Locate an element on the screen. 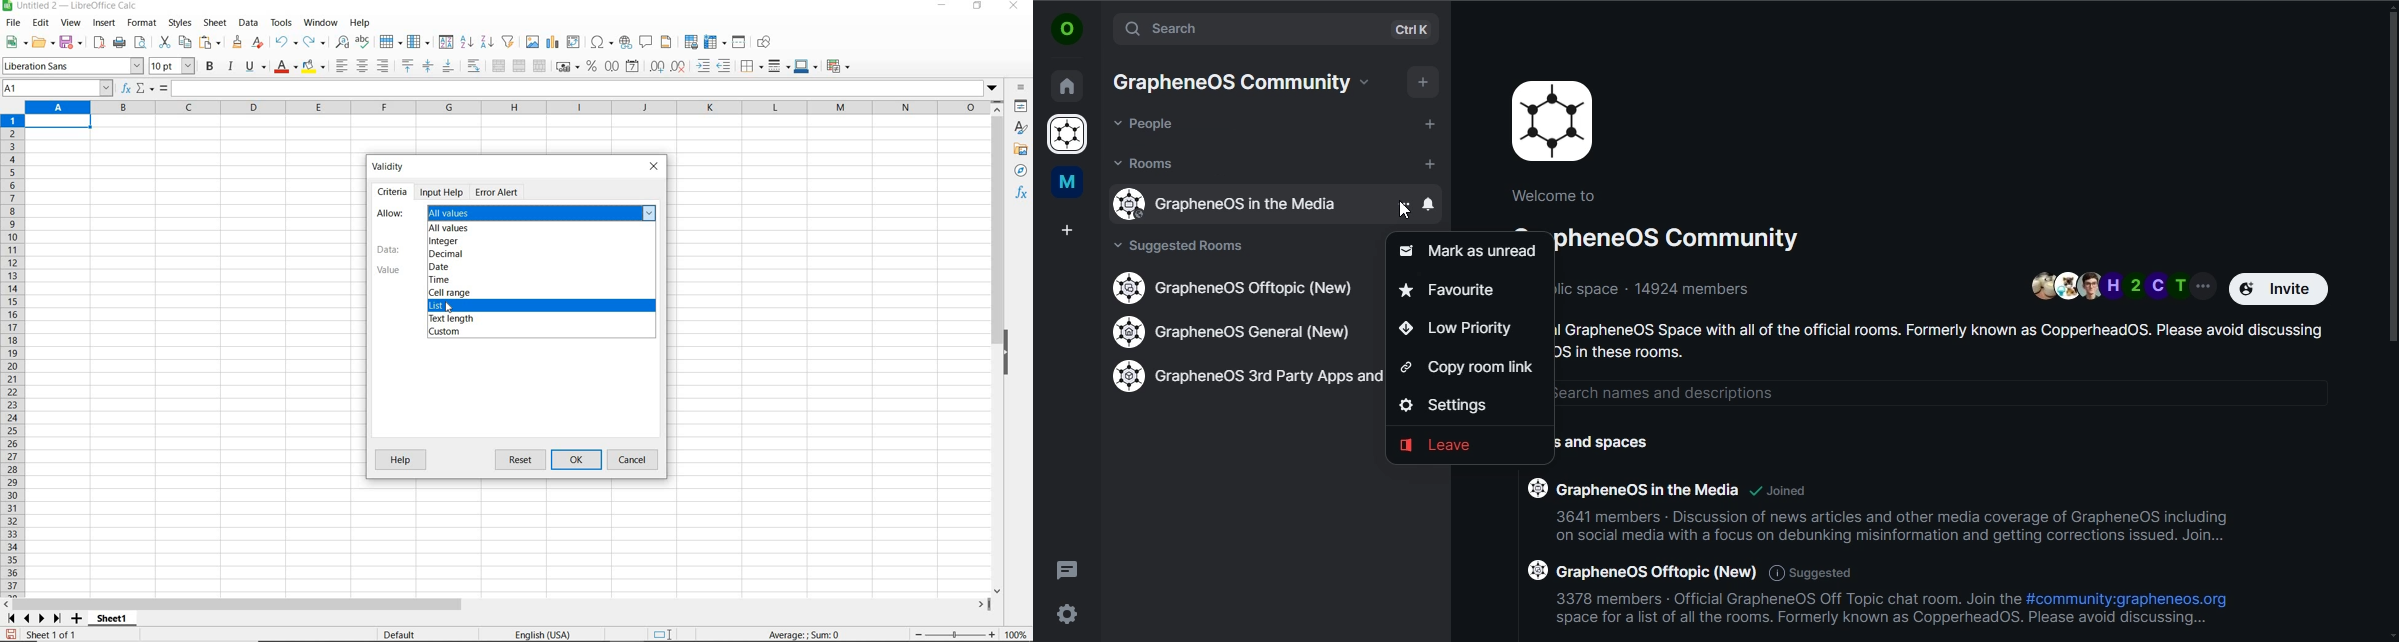  cell range is located at coordinates (449, 293).